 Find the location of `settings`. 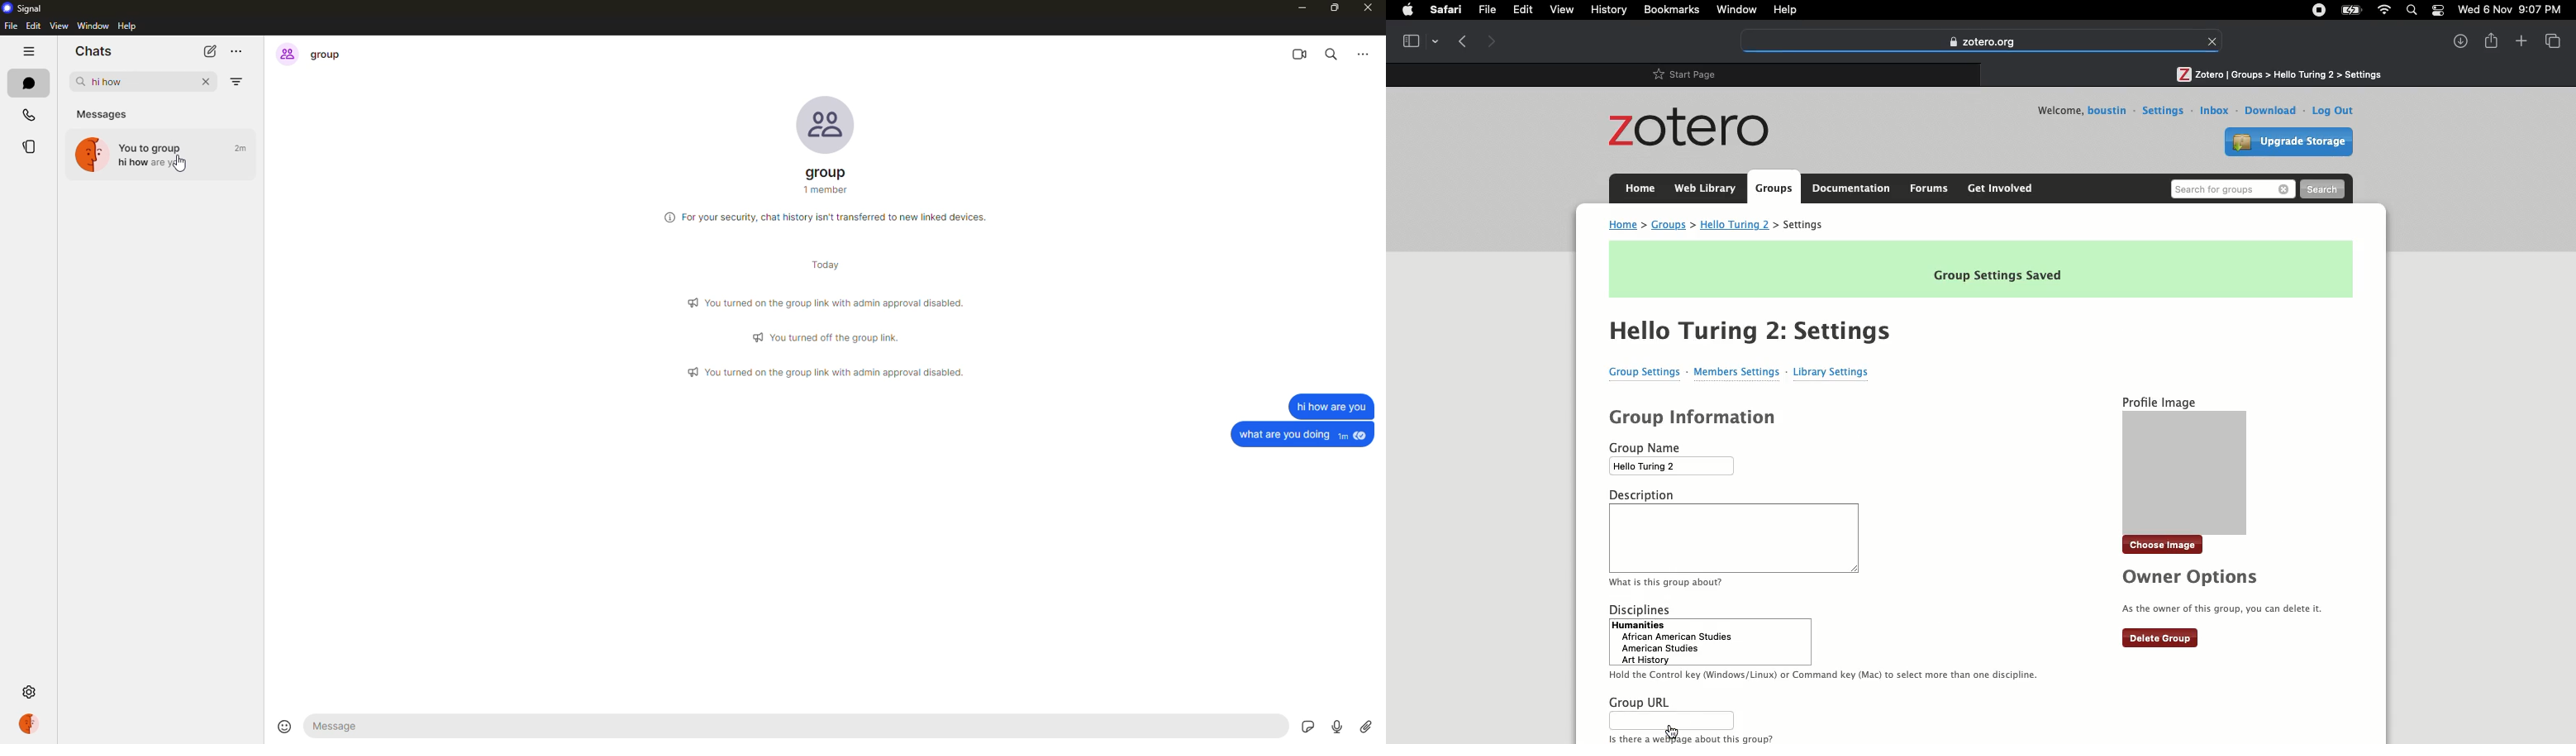

settings is located at coordinates (32, 691).